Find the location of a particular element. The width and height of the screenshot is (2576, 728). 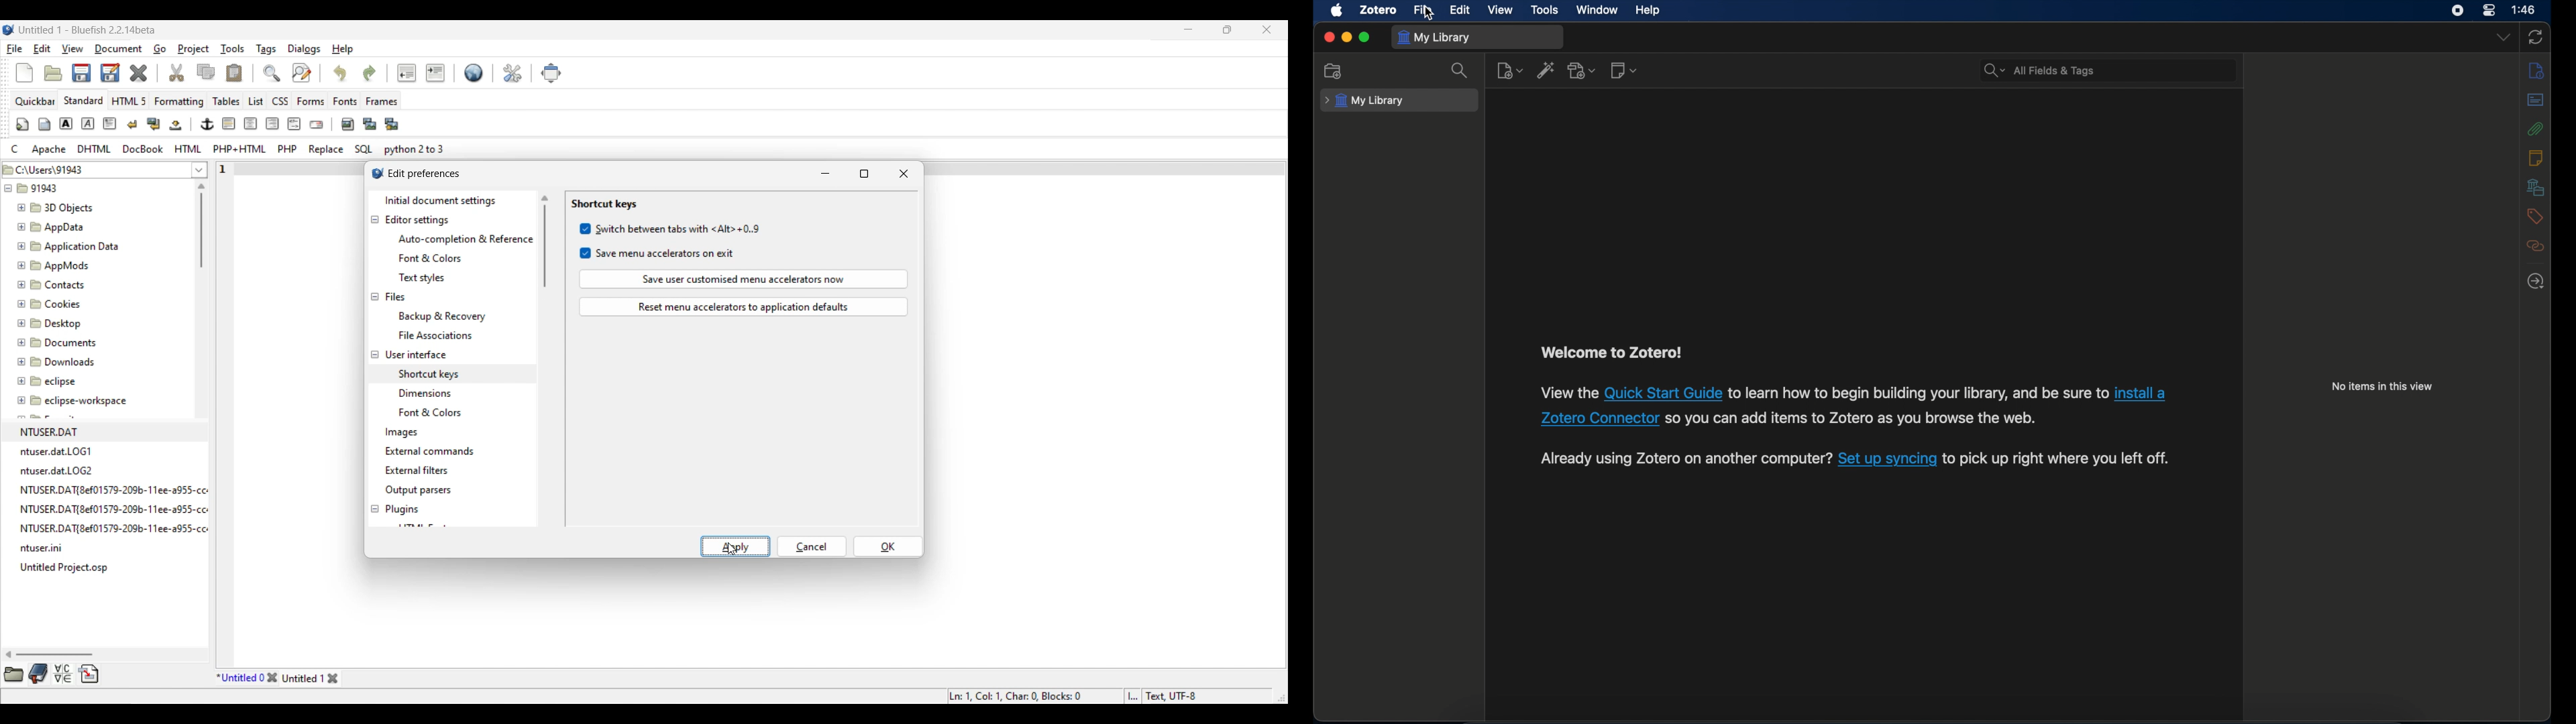

attachments is located at coordinates (2535, 129).